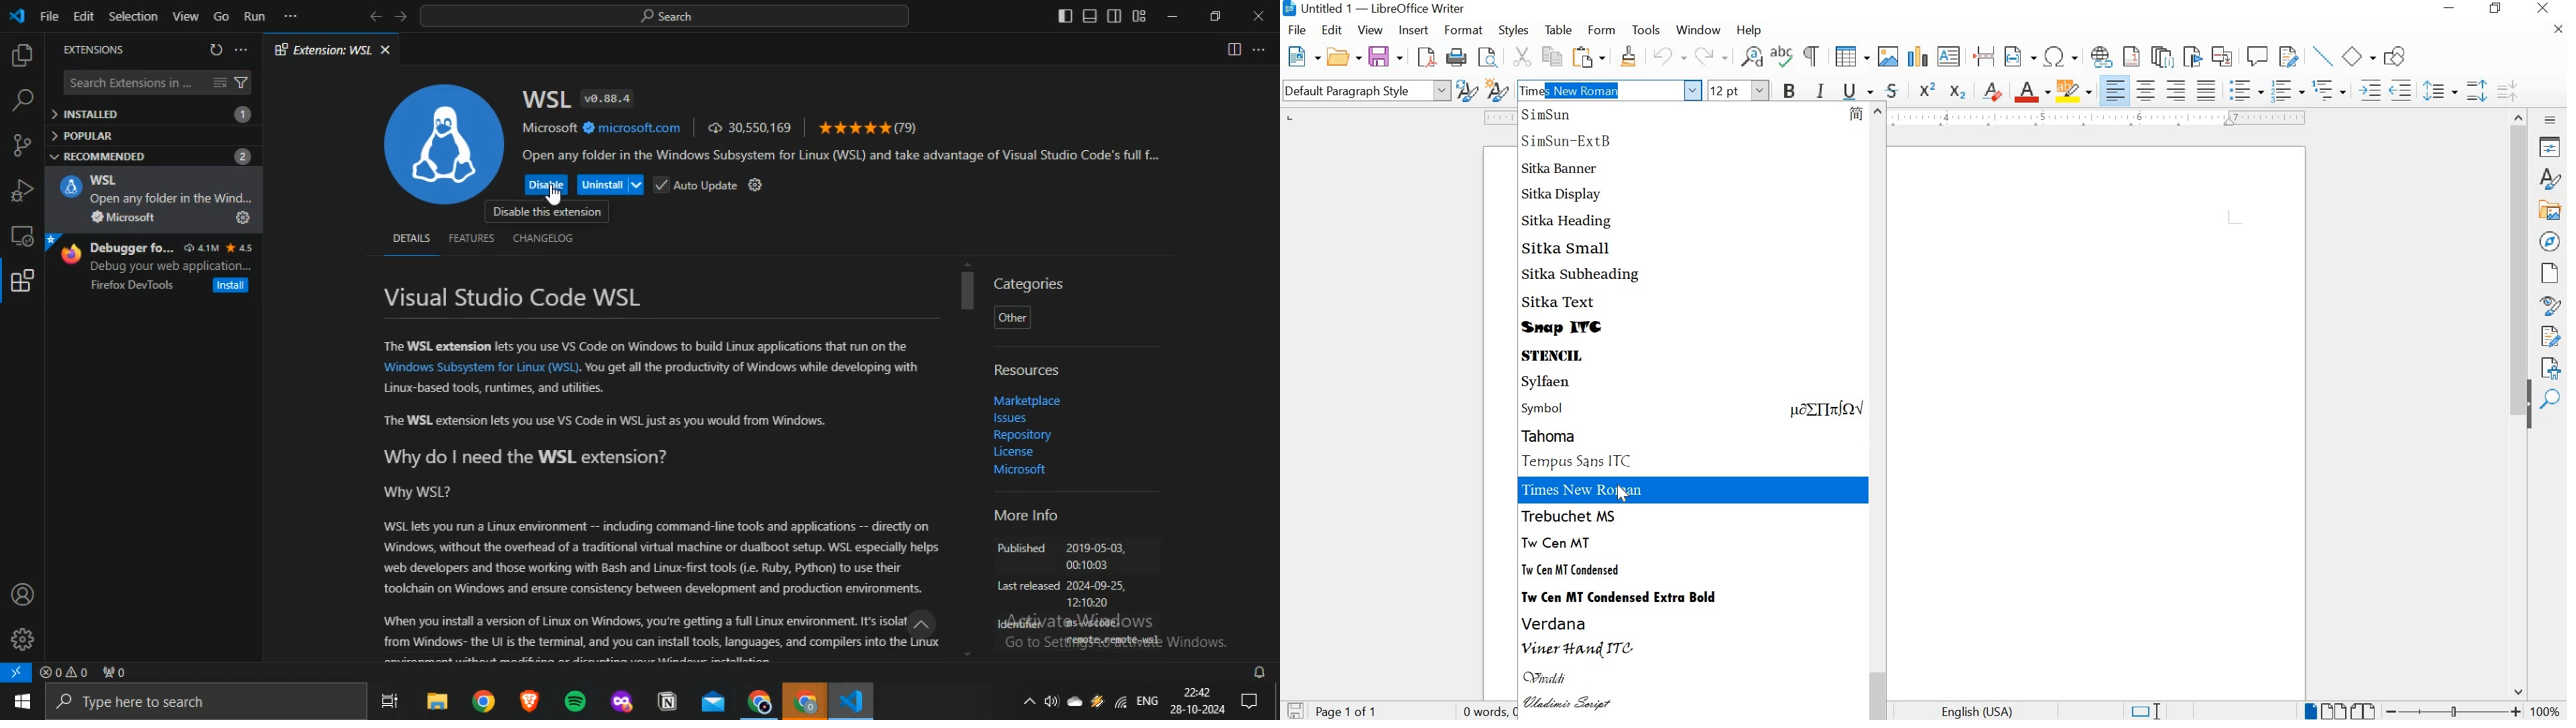 This screenshot has height=728, width=2576. What do you see at coordinates (444, 141) in the screenshot?
I see `WSL logo` at bounding box center [444, 141].